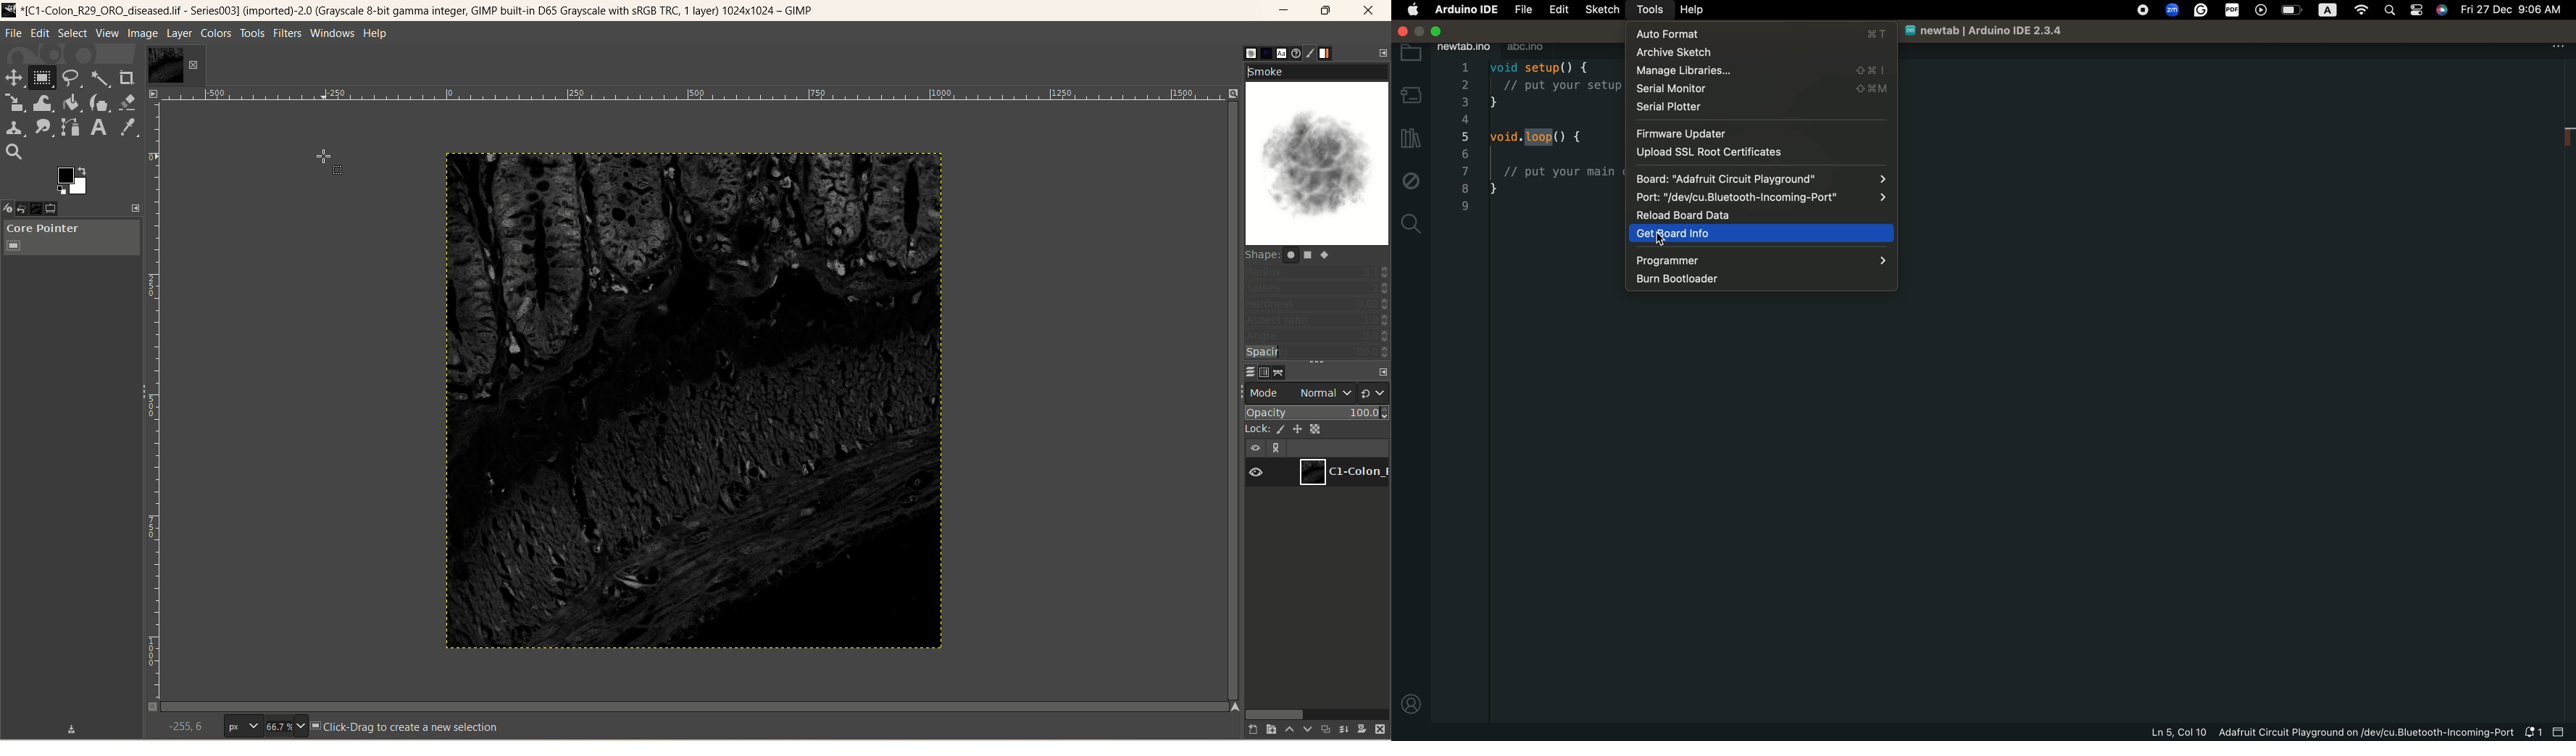  Describe the element at coordinates (1317, 413) in the screenshot. I see `opacity` at that location.